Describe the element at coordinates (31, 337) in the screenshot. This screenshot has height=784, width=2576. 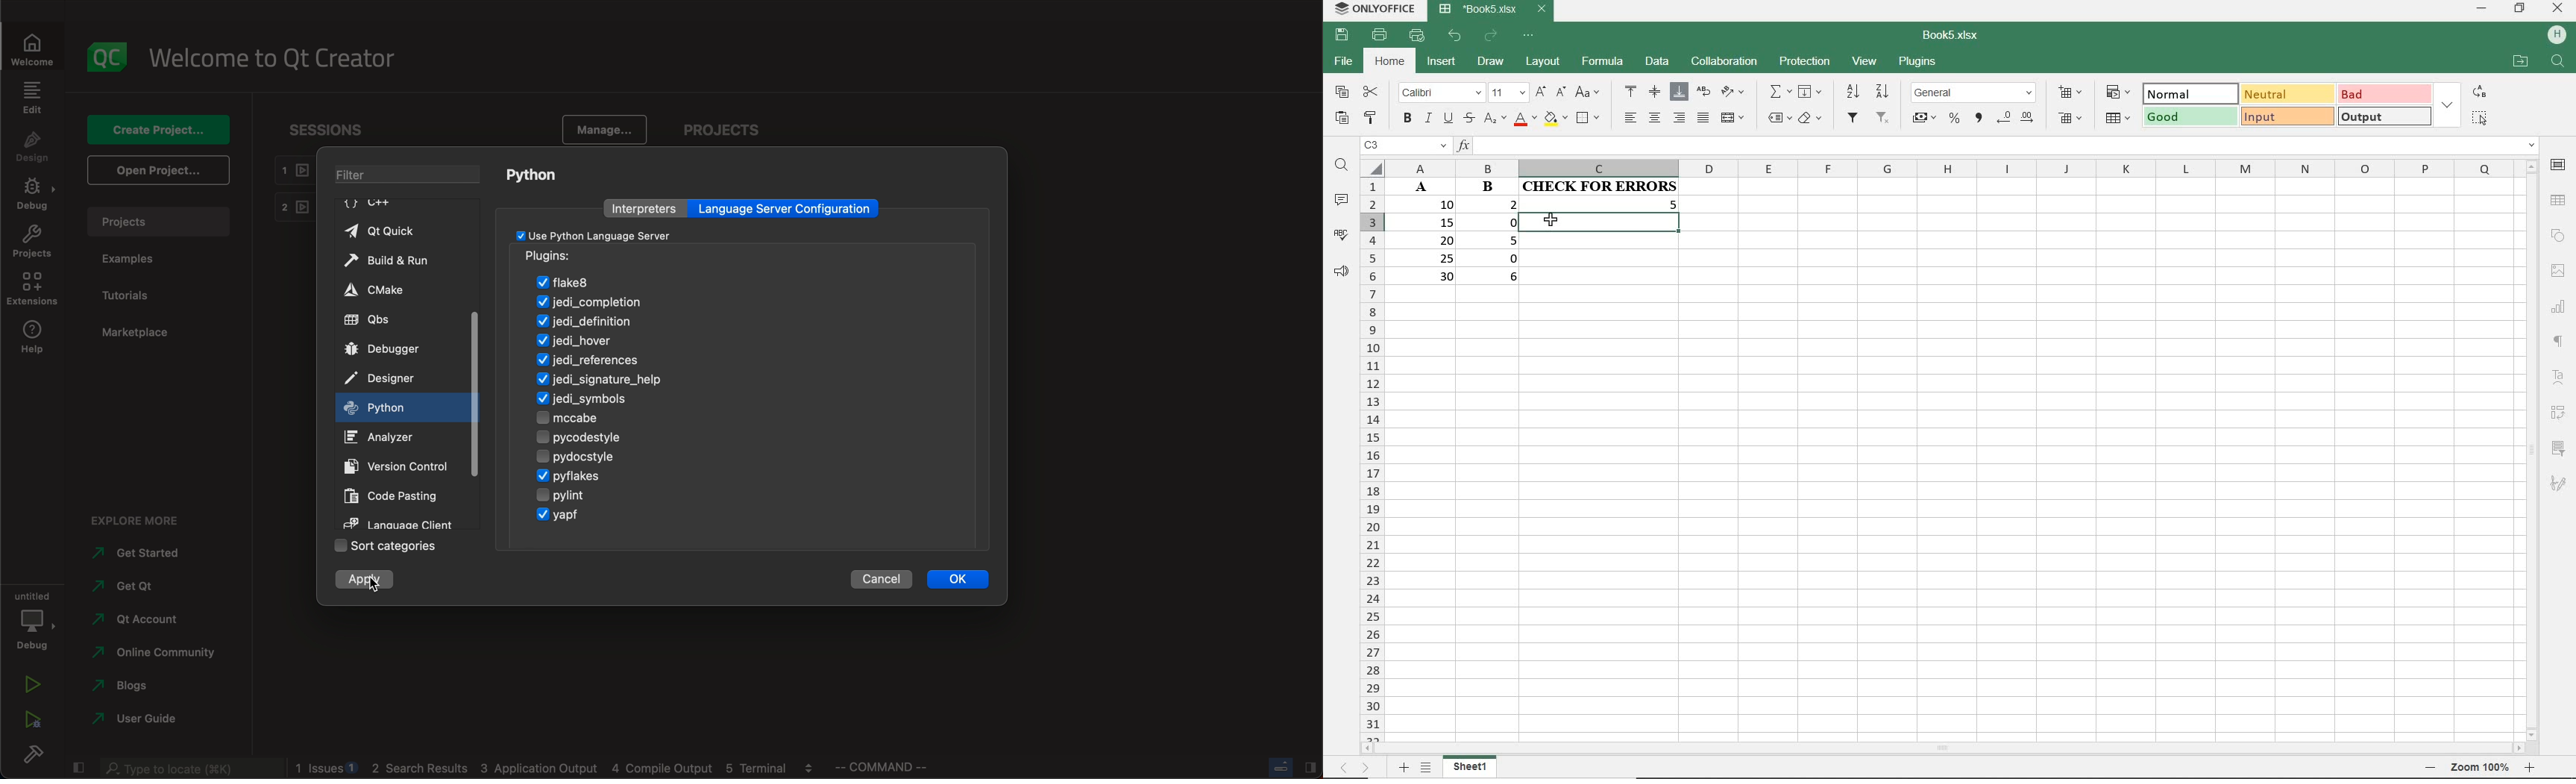
I see `help` at that location.